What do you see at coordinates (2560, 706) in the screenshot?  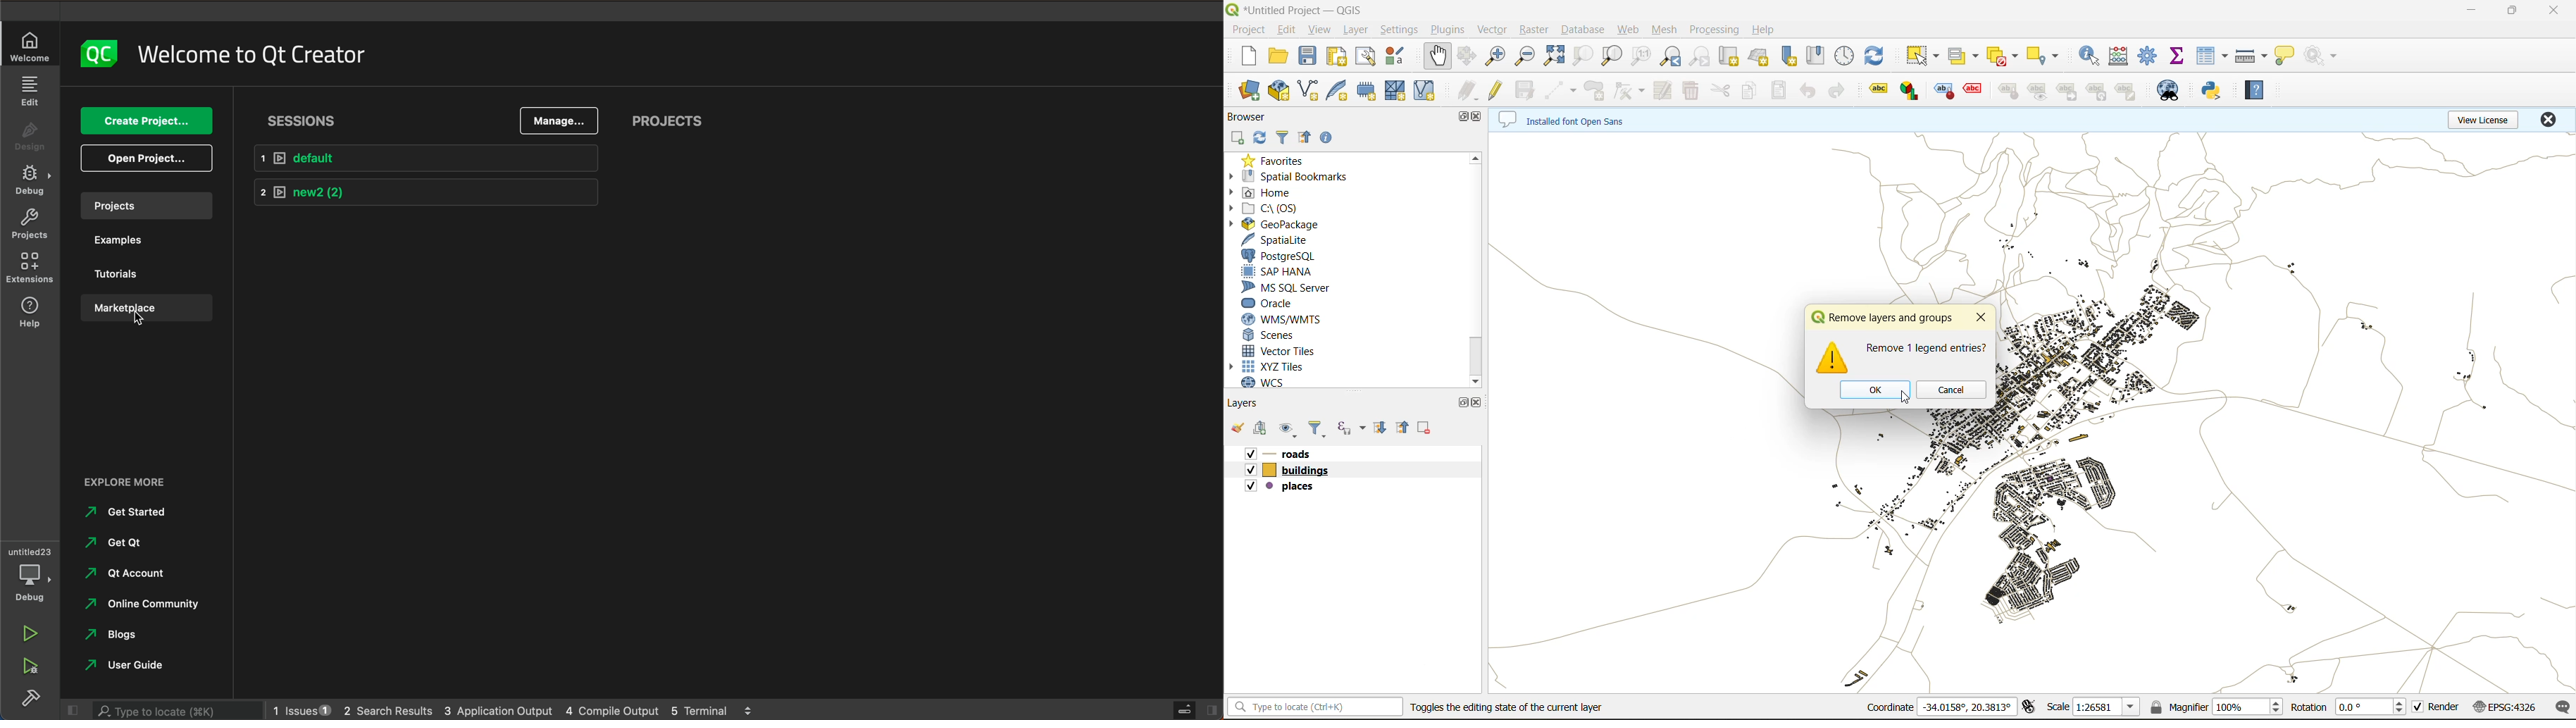 I see `log messages` at bounding box center [2560, 706].